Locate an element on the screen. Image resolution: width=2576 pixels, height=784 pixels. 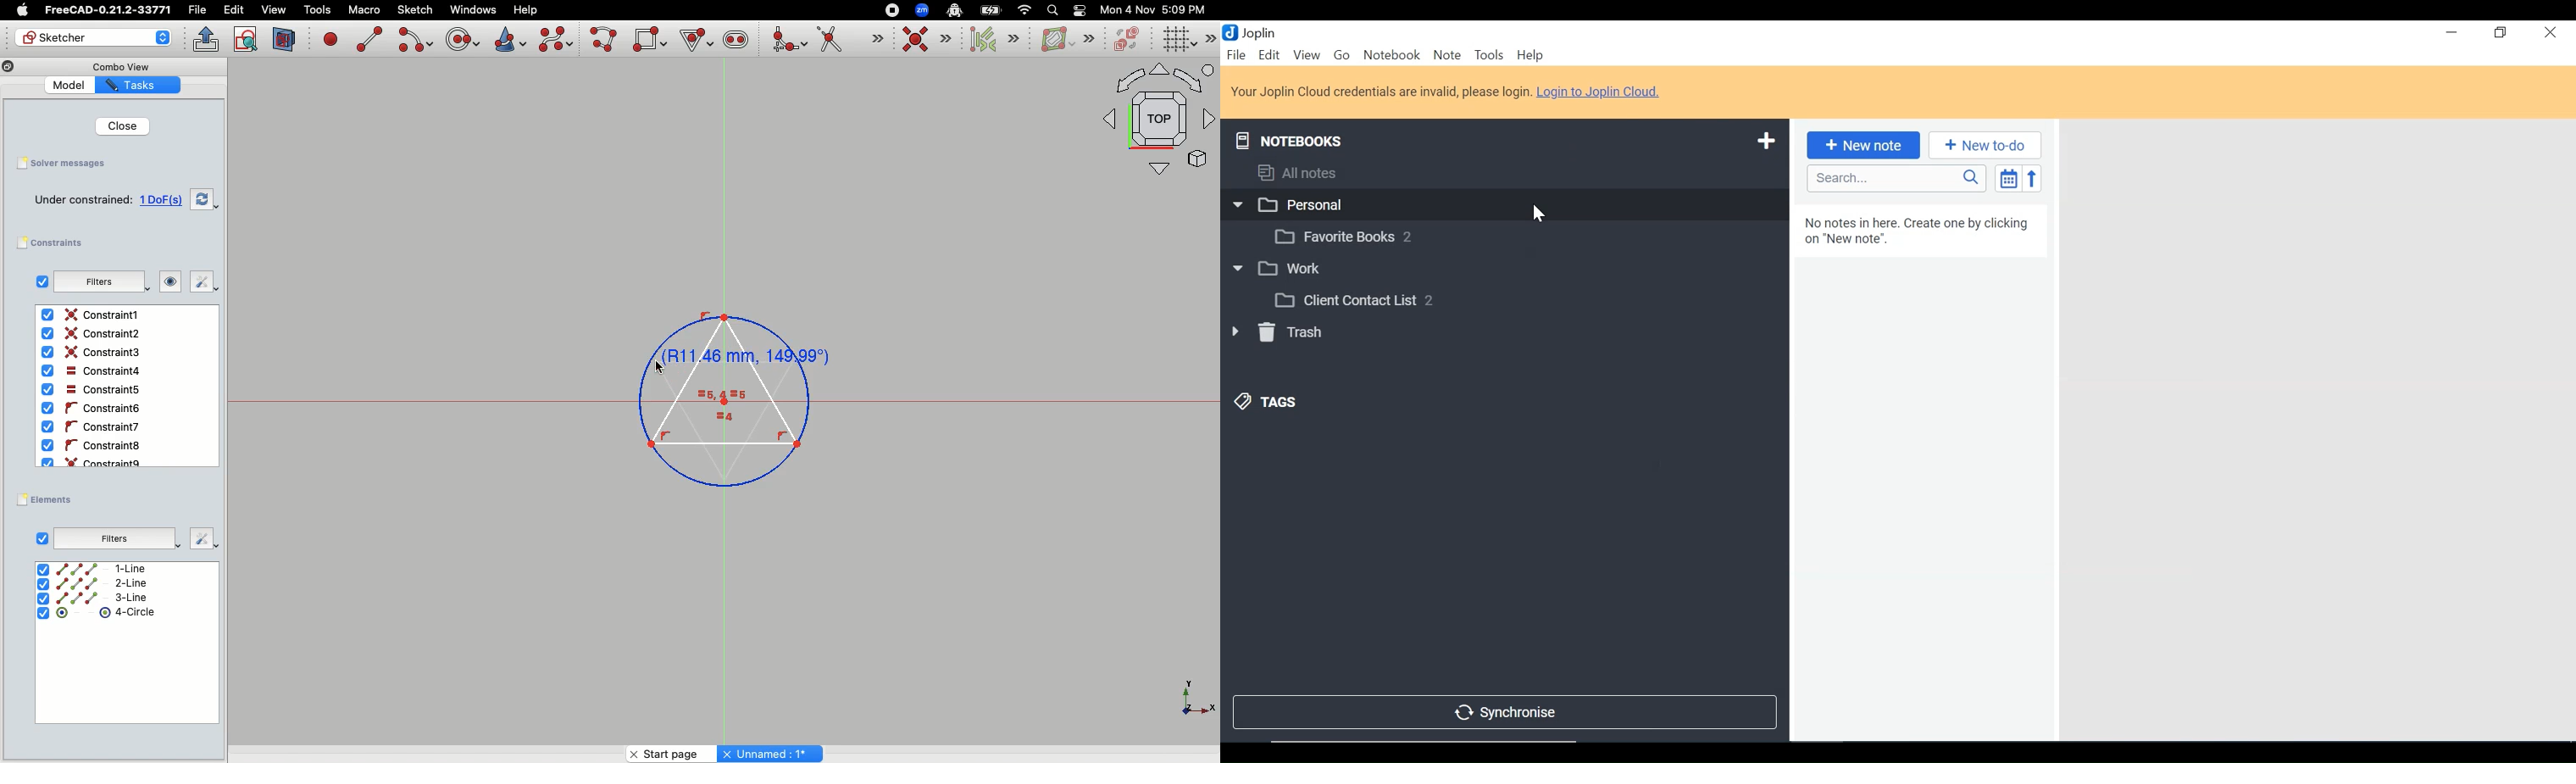
Sketcher is located at coordinates (95, 39).